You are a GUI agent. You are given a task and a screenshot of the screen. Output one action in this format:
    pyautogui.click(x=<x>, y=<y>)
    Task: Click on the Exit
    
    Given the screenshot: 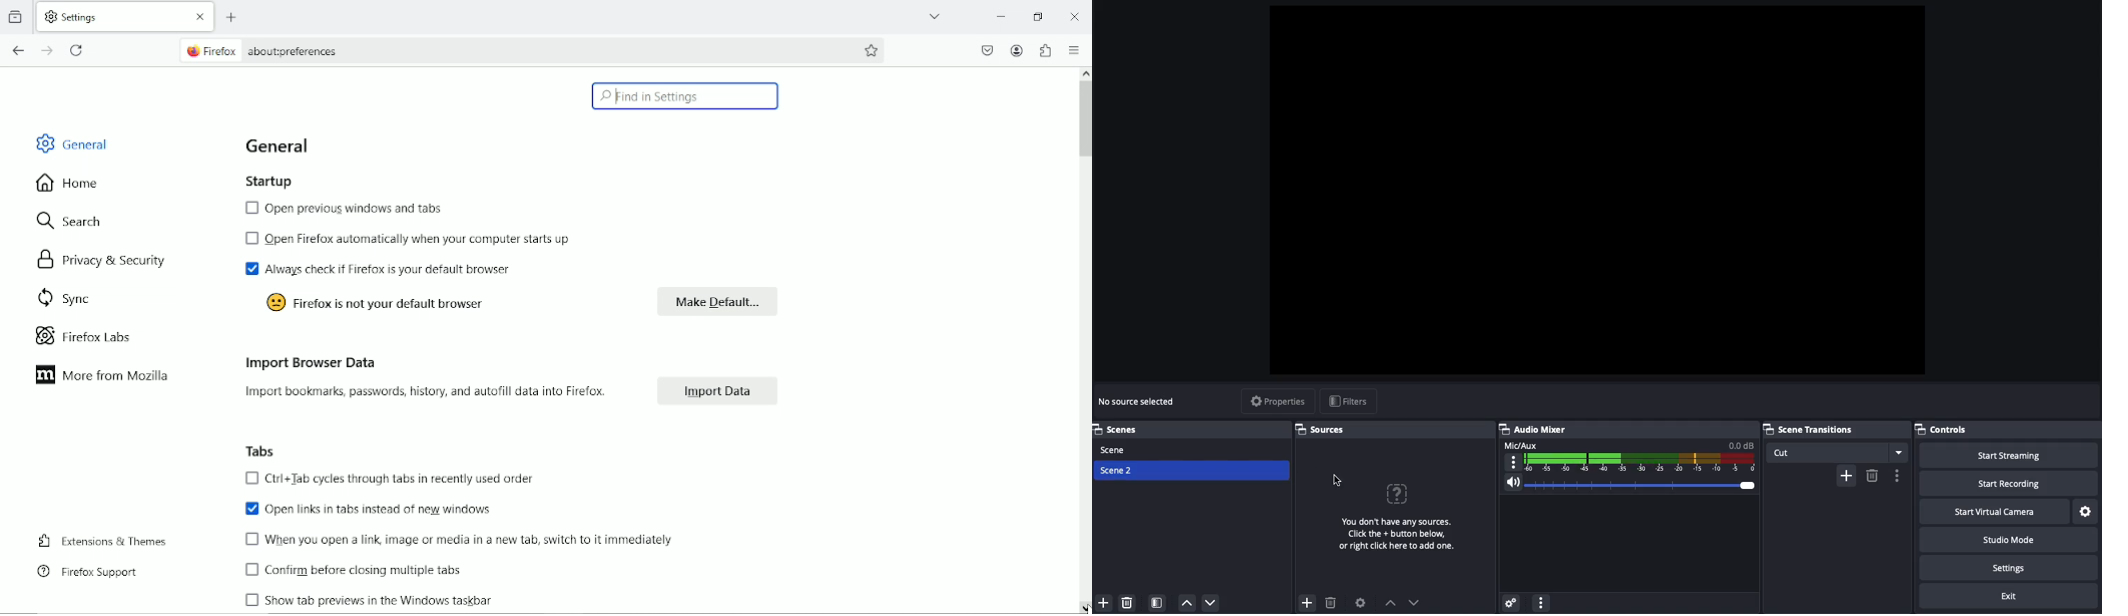 What is the action you would take?
    pyautogui.click(x=2009, y=594)
    